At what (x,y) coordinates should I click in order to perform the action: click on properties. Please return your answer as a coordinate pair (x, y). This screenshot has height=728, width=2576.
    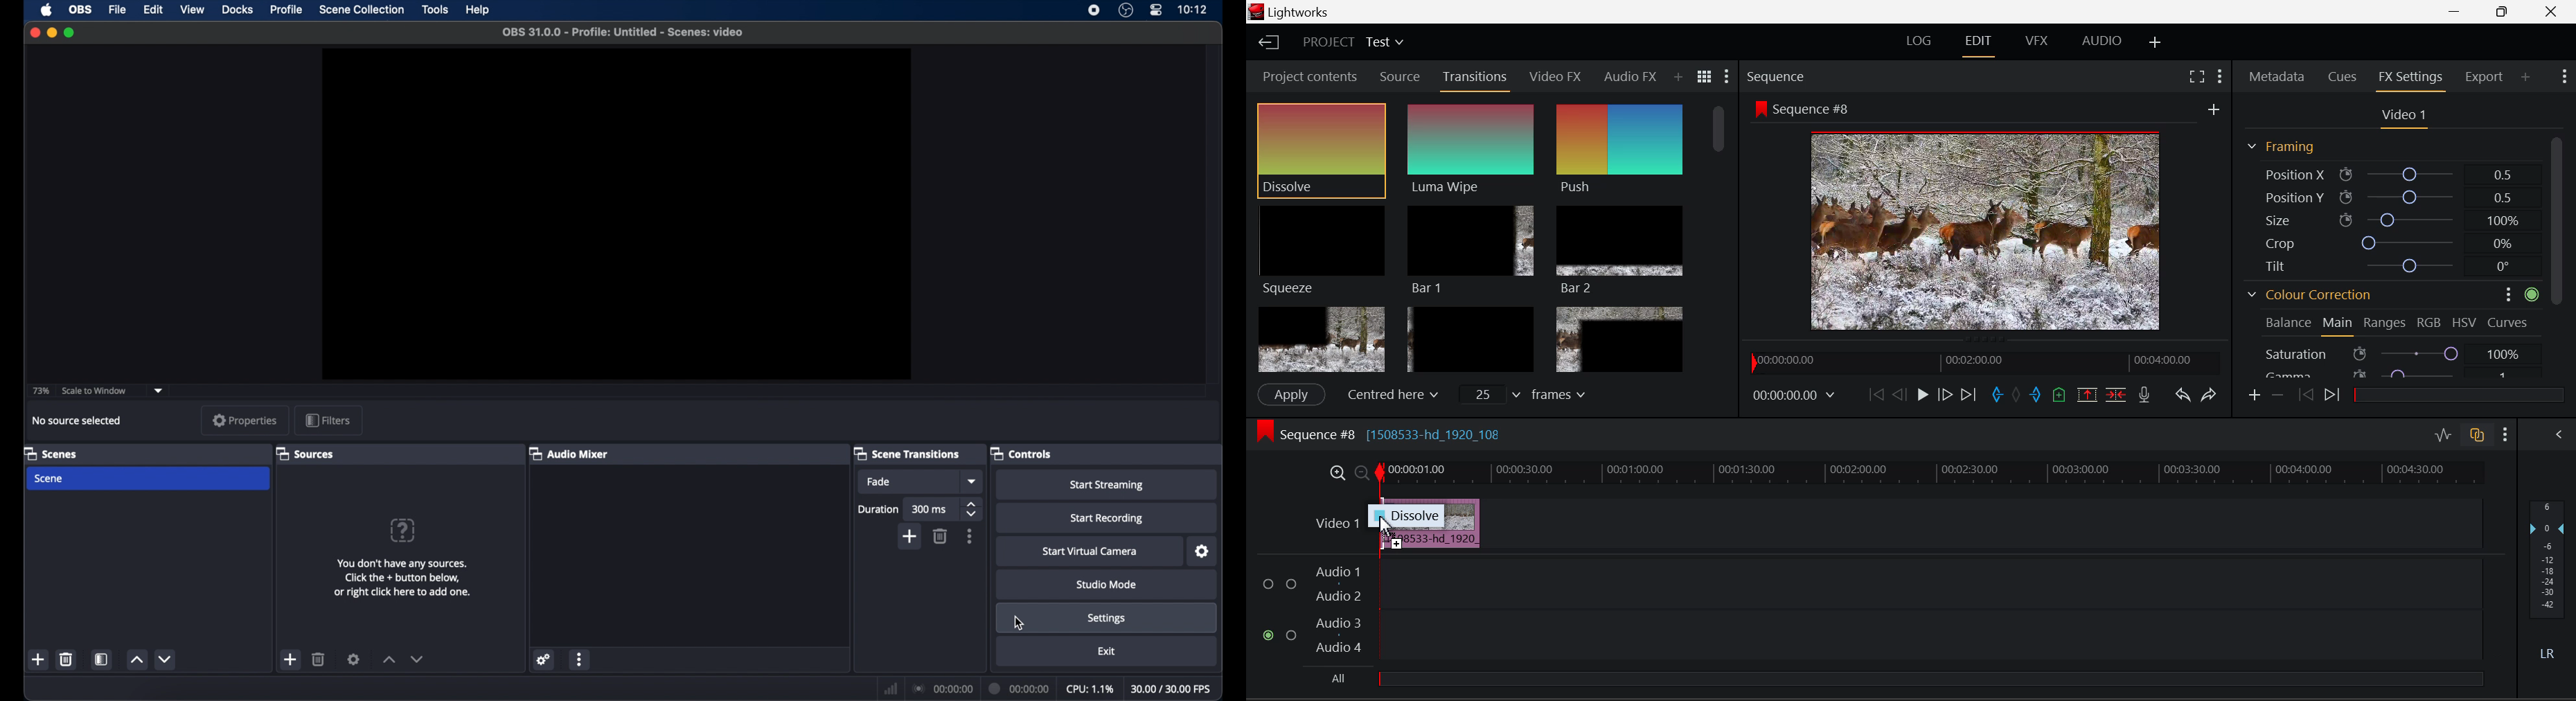
    Looking at the image, I should click on (245, 420).